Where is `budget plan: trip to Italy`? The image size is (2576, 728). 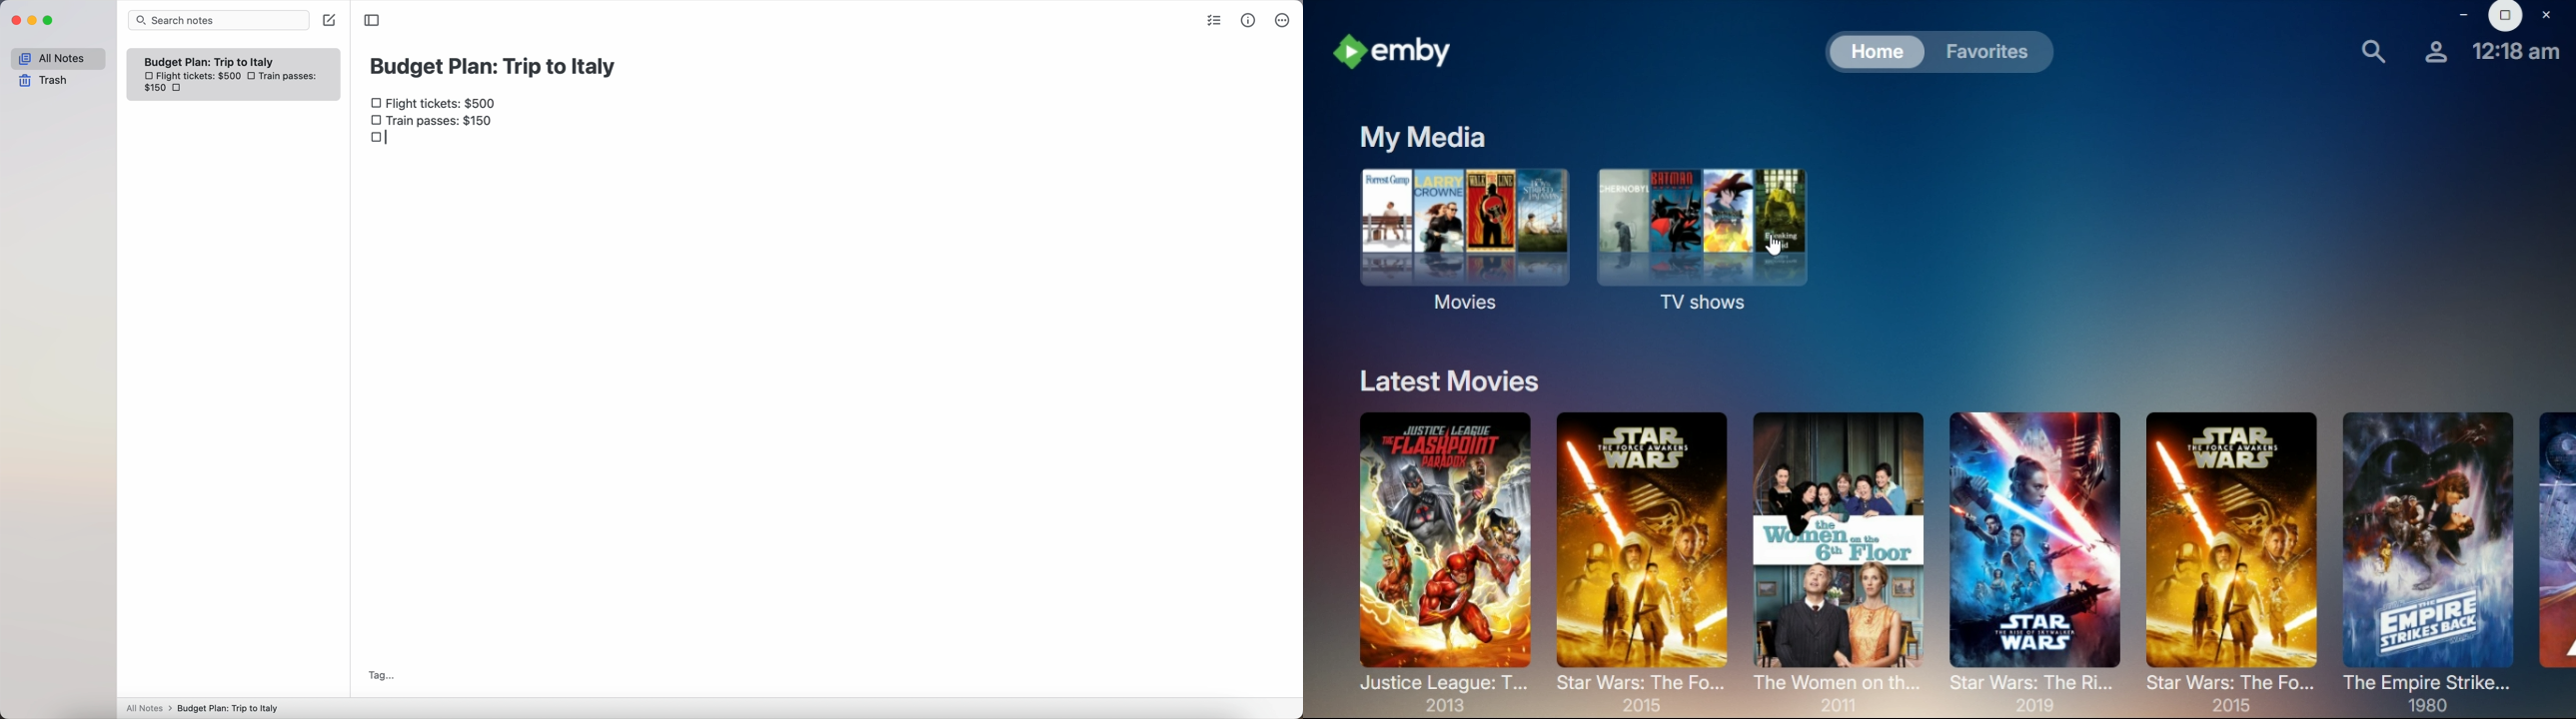
budget plan: trip to Italy is located at coordinates (496, 65).